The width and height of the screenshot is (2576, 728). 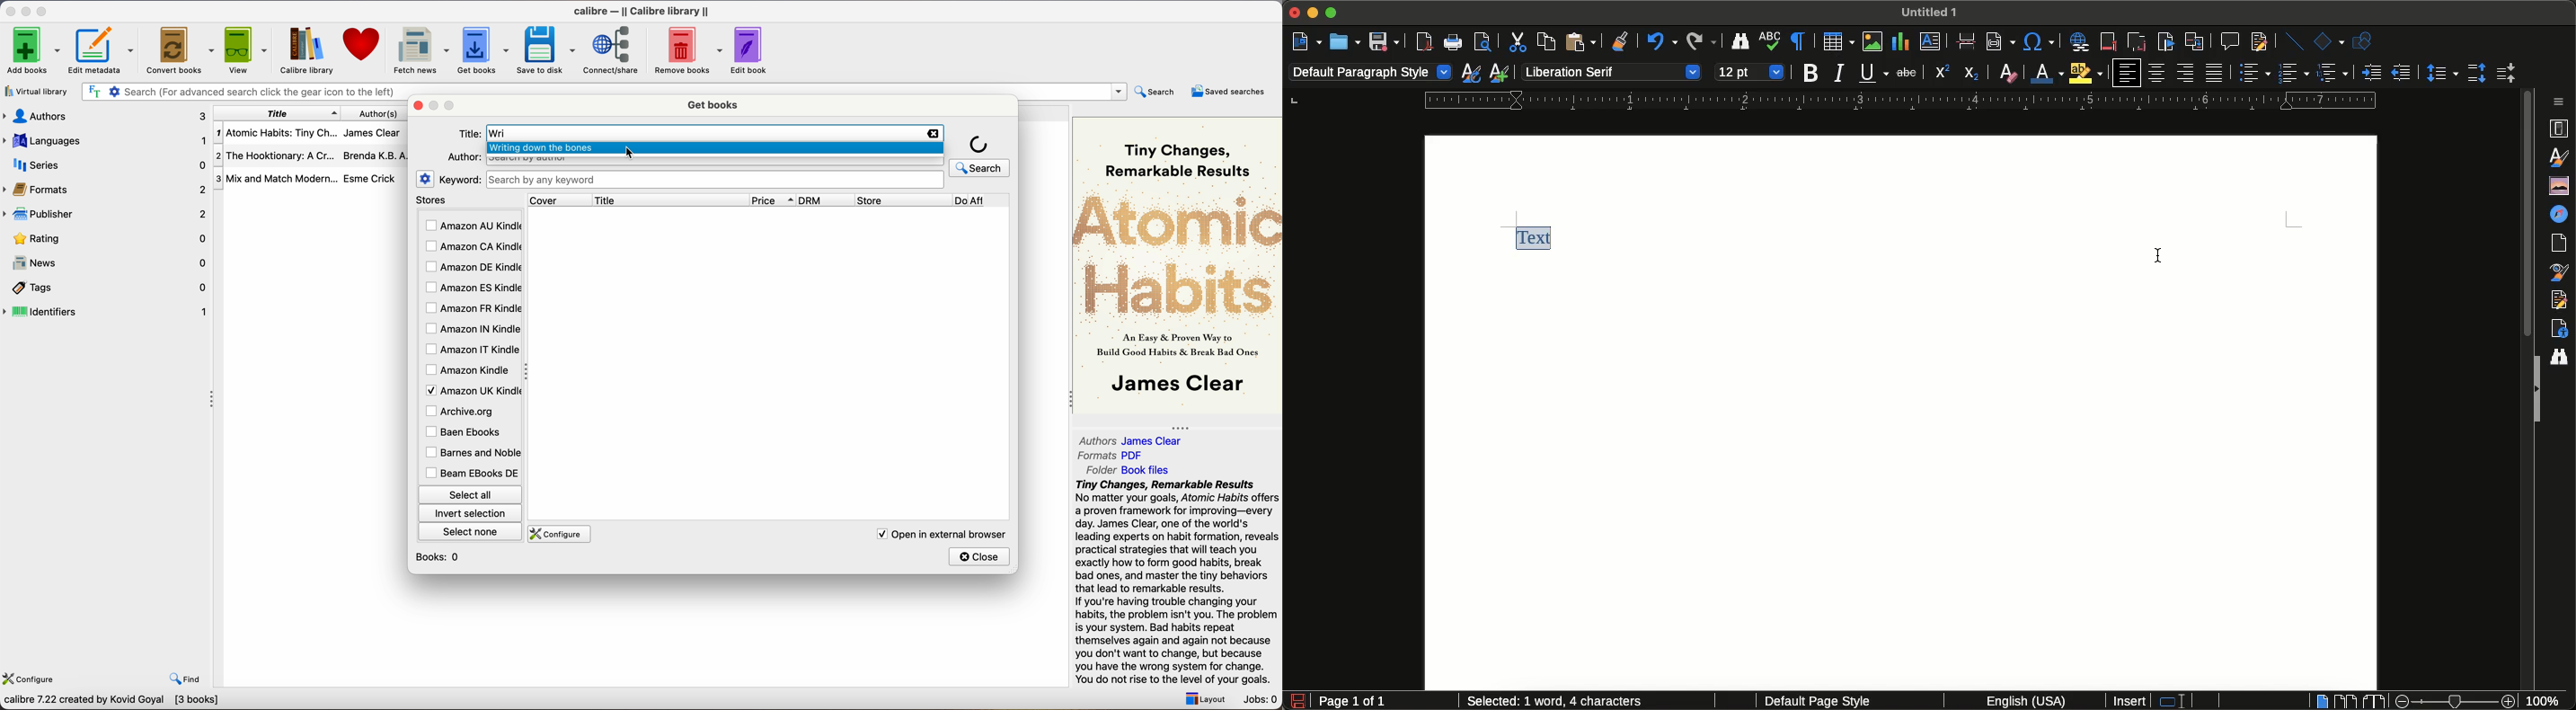 I want to click on formats, so click(x=106, y=189).